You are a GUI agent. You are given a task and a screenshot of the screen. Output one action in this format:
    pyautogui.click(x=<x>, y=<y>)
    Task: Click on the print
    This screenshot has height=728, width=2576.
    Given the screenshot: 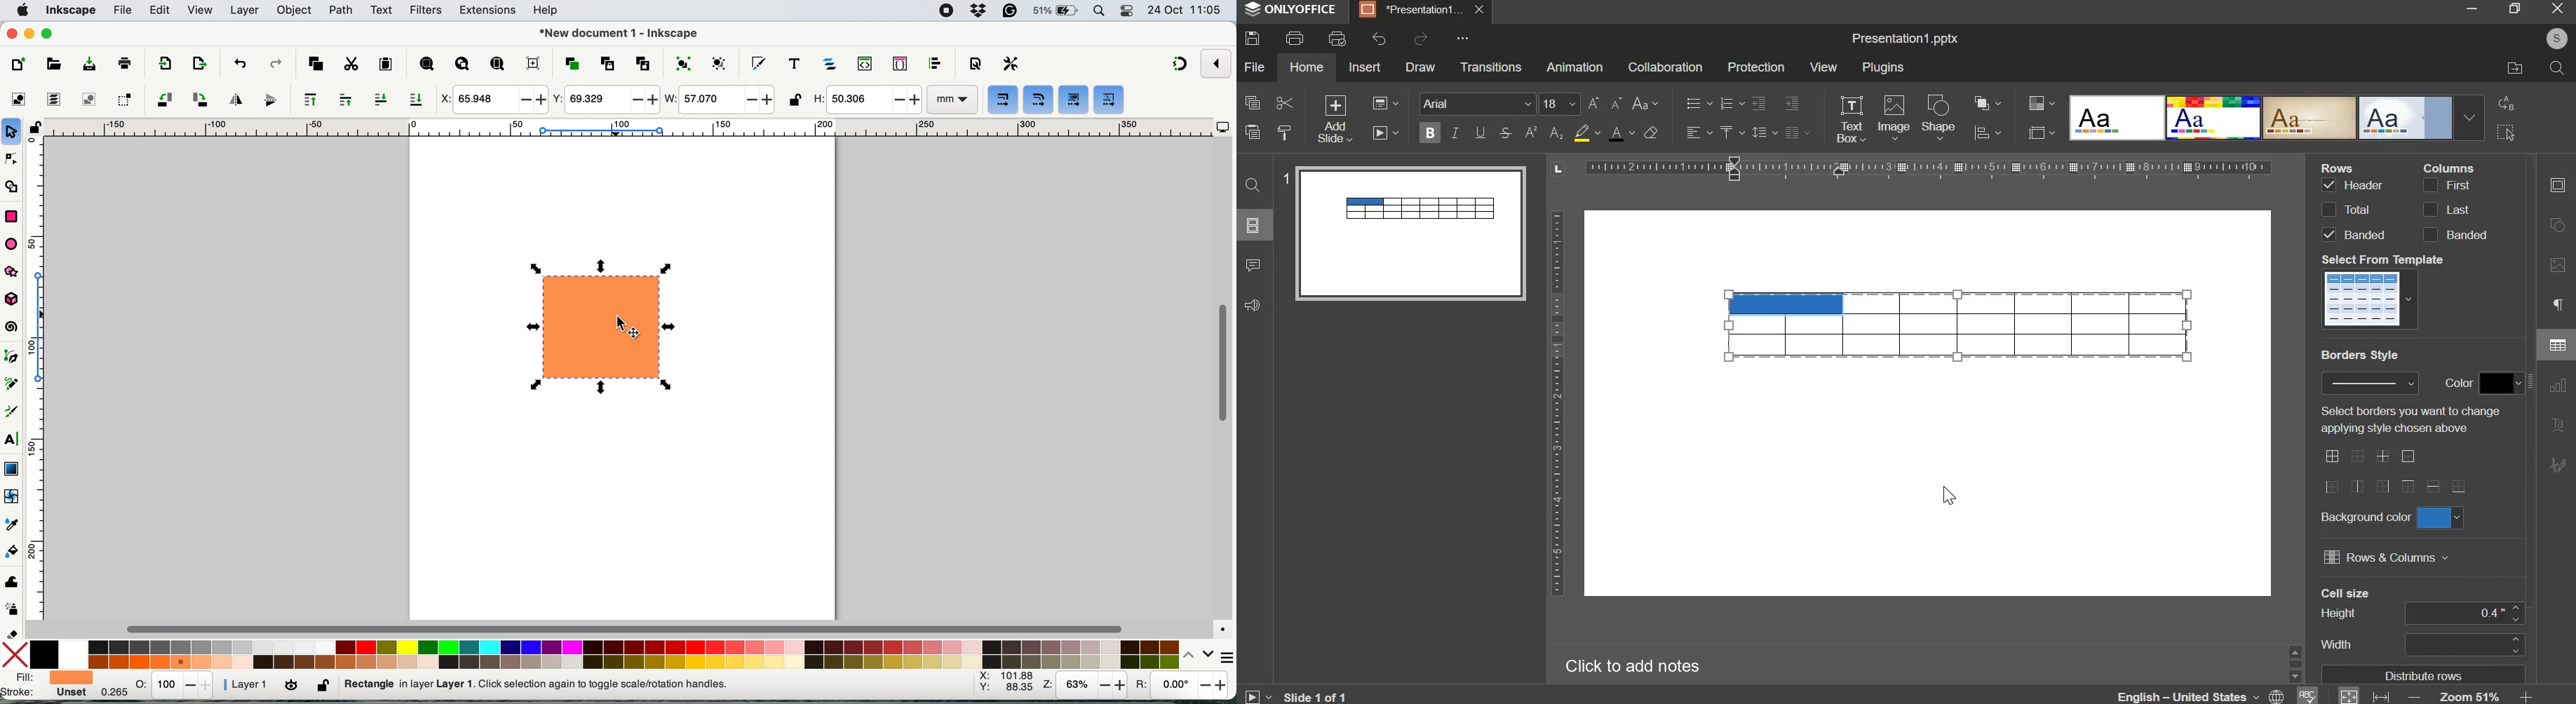 What is the action you would take?
    pyautogui.click(x=125, y=62)
    